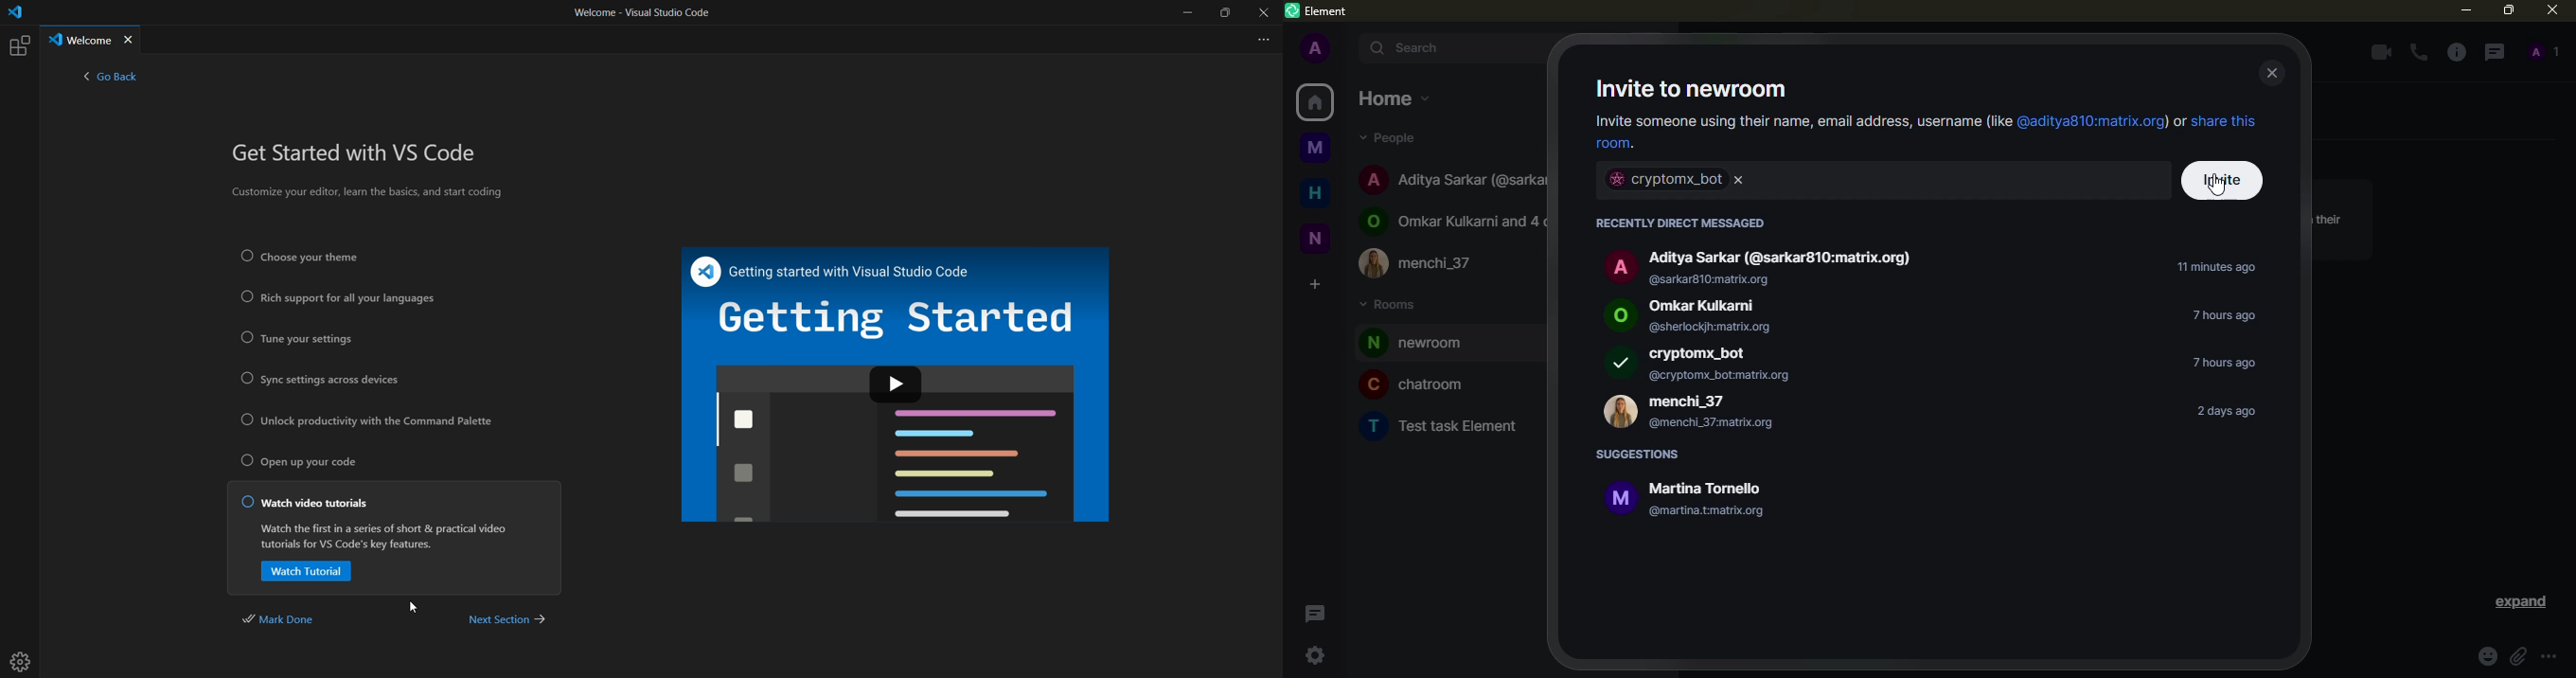 The height and width of the screenshot is (700, 2576). What do you see at coordinates (1315, 101) in the screenshot?
I see `home` at bounding box center [1315, 101].